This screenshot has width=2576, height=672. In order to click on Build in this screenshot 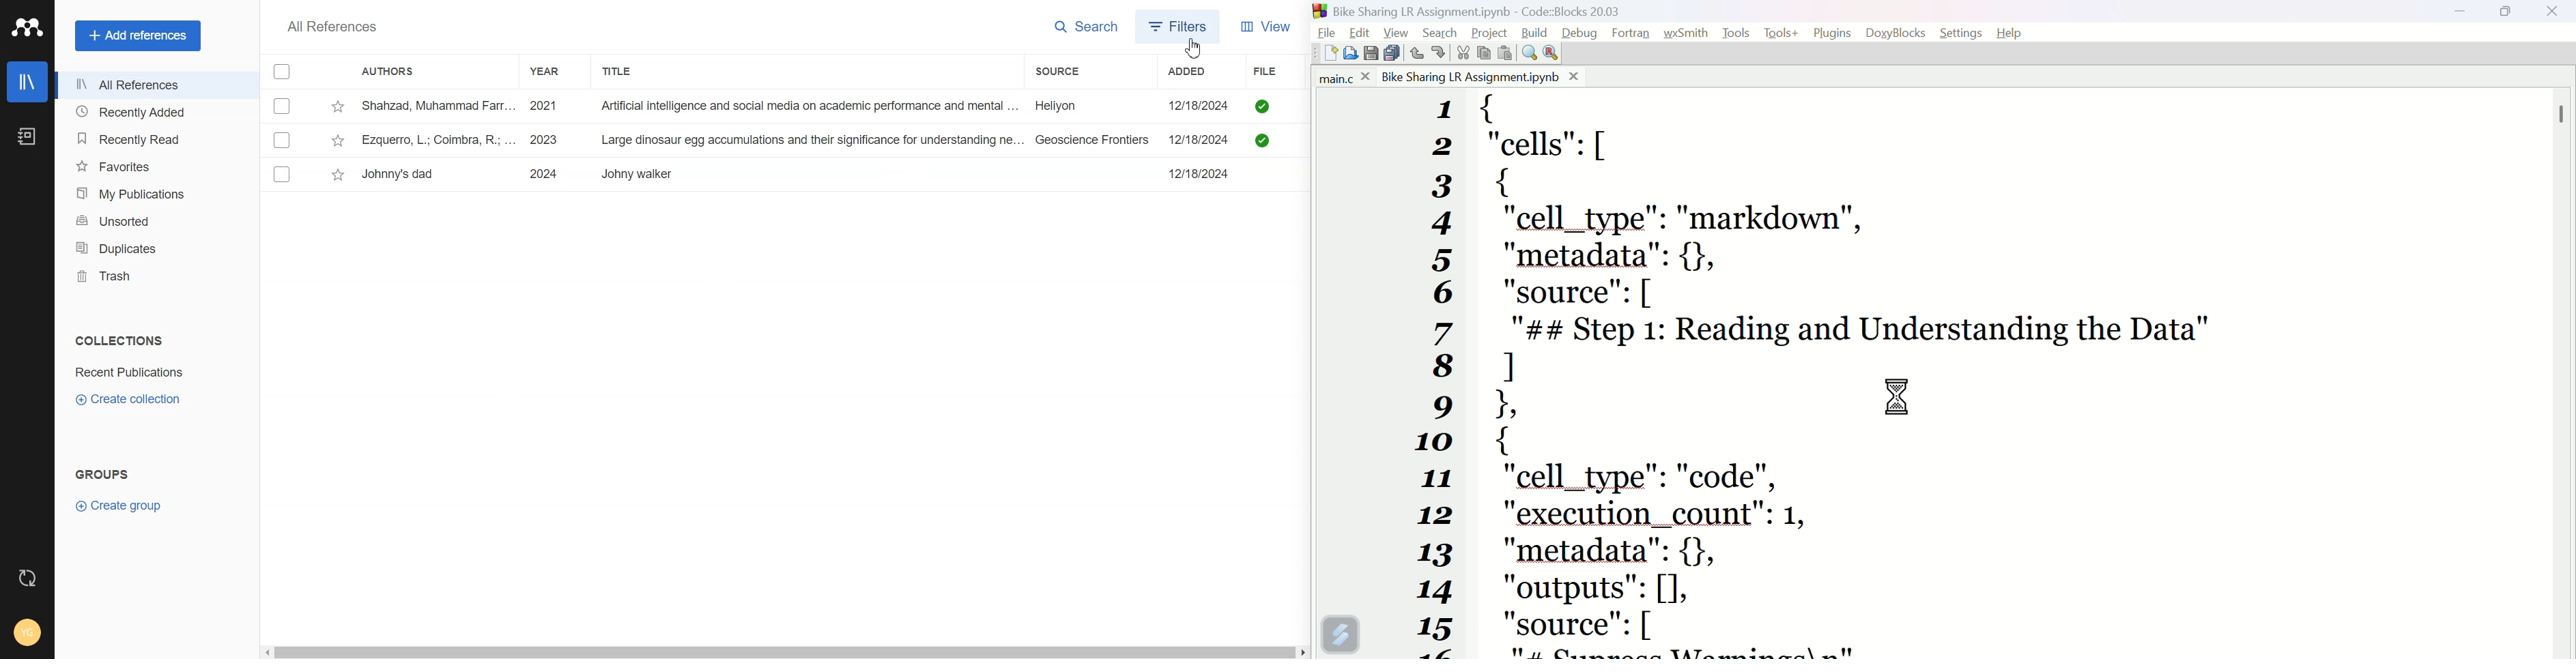, I will do `click(1537, 32)`.